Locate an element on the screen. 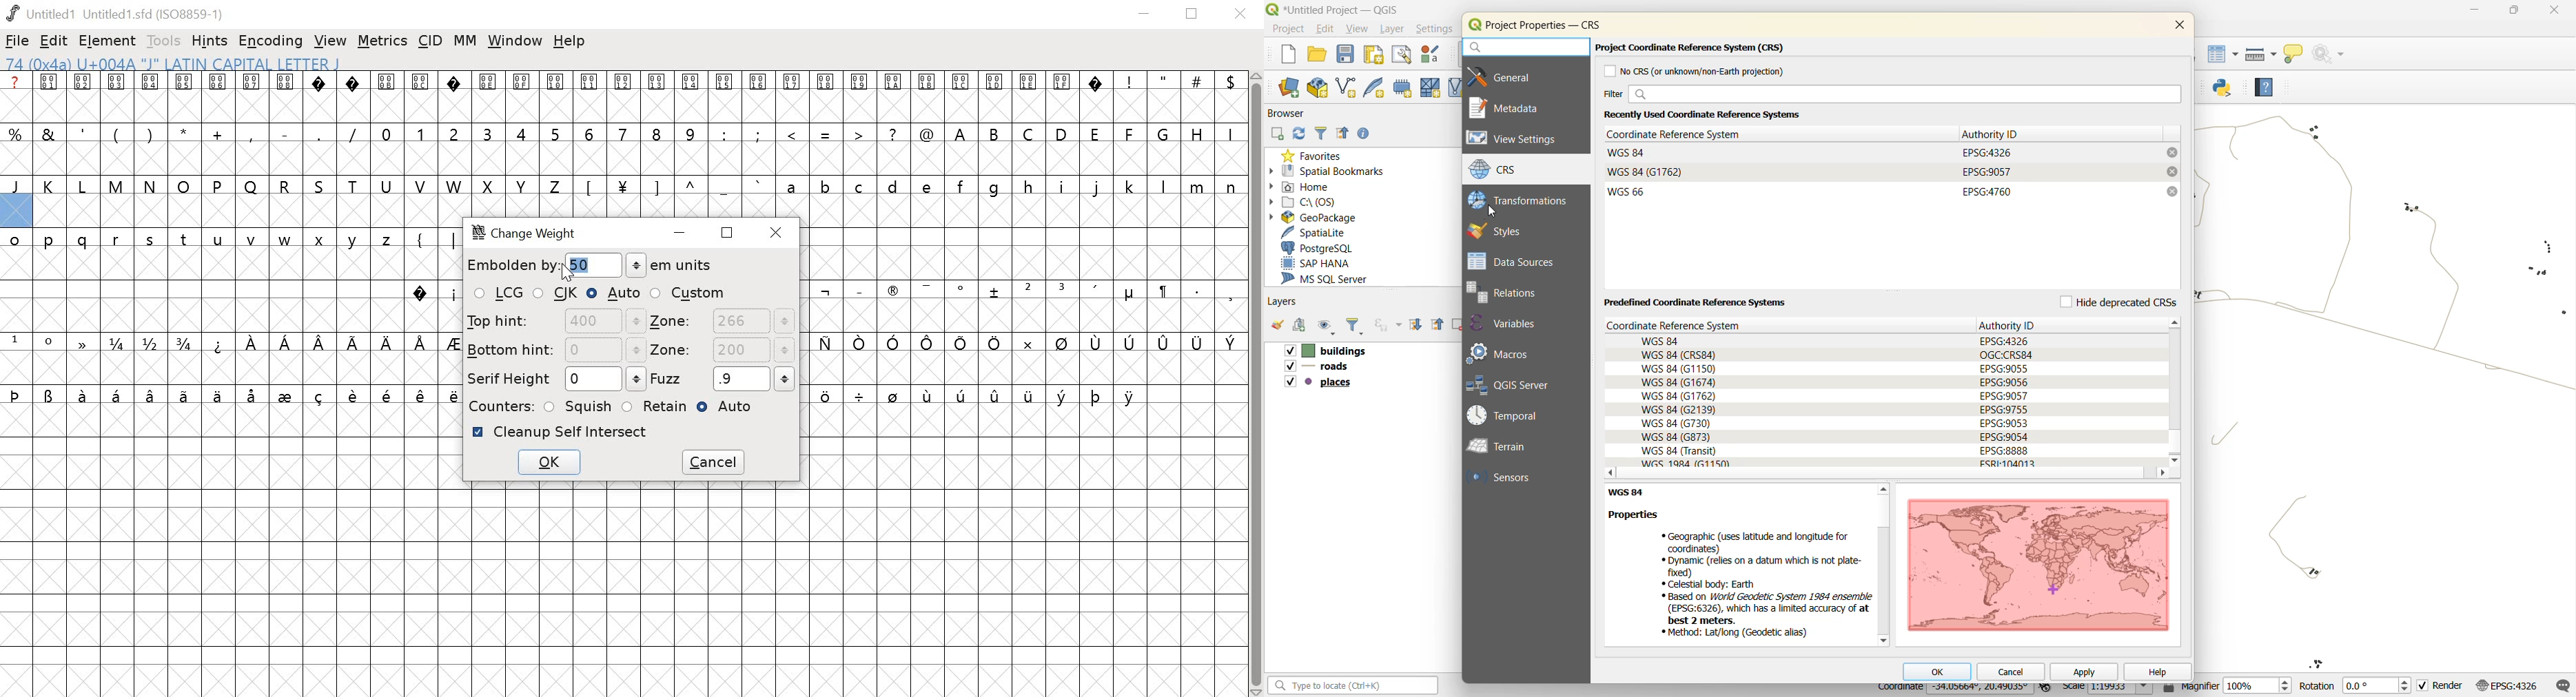 The width and height of the screenshot is (2576, 700). fractions is located at coordinates (154, 344).